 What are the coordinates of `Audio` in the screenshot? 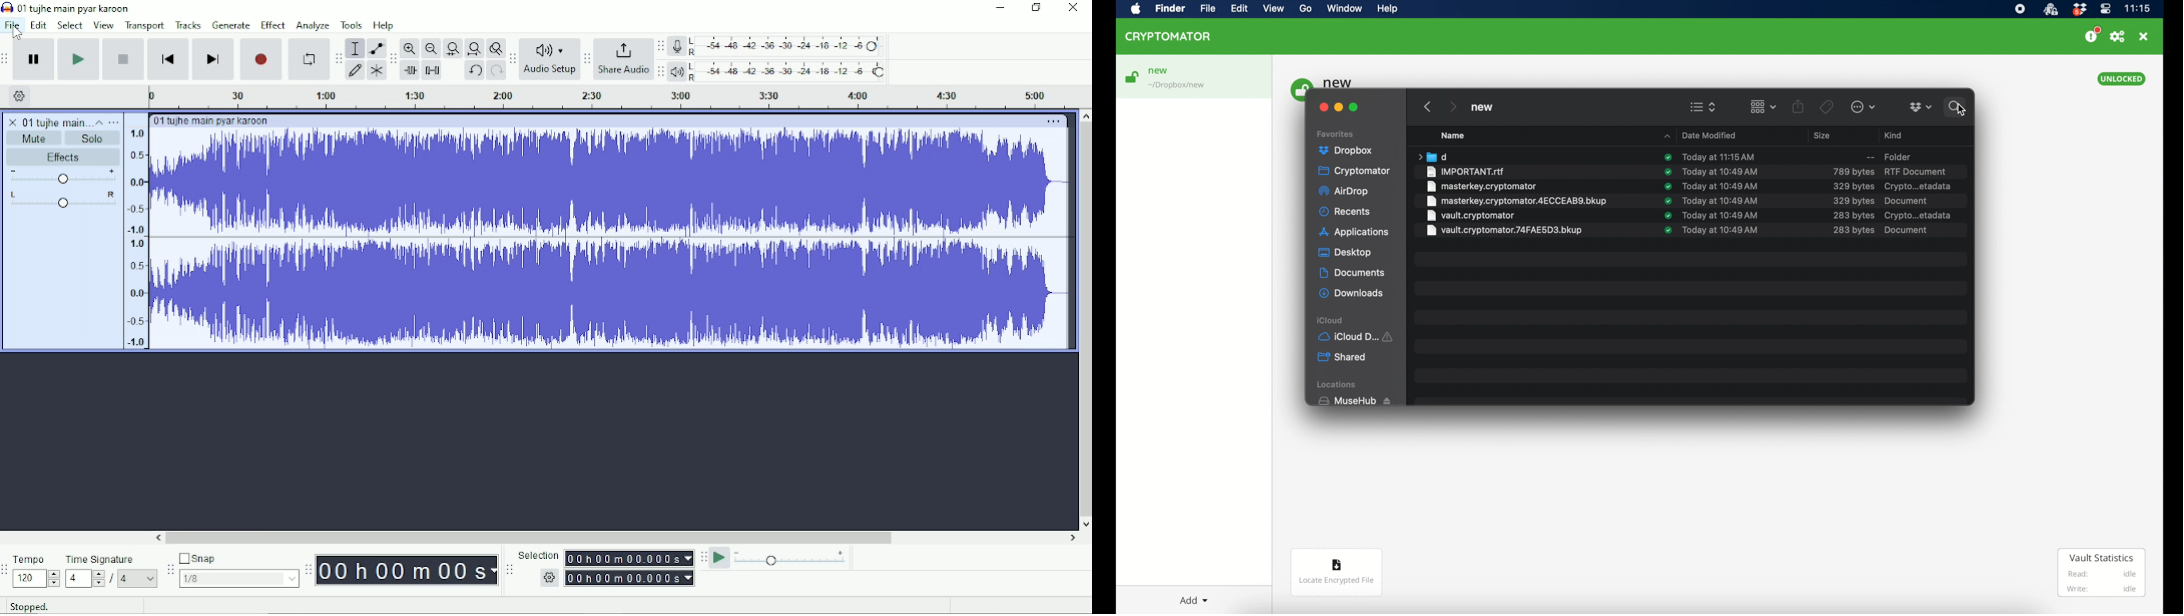 It's located at (597, 240).